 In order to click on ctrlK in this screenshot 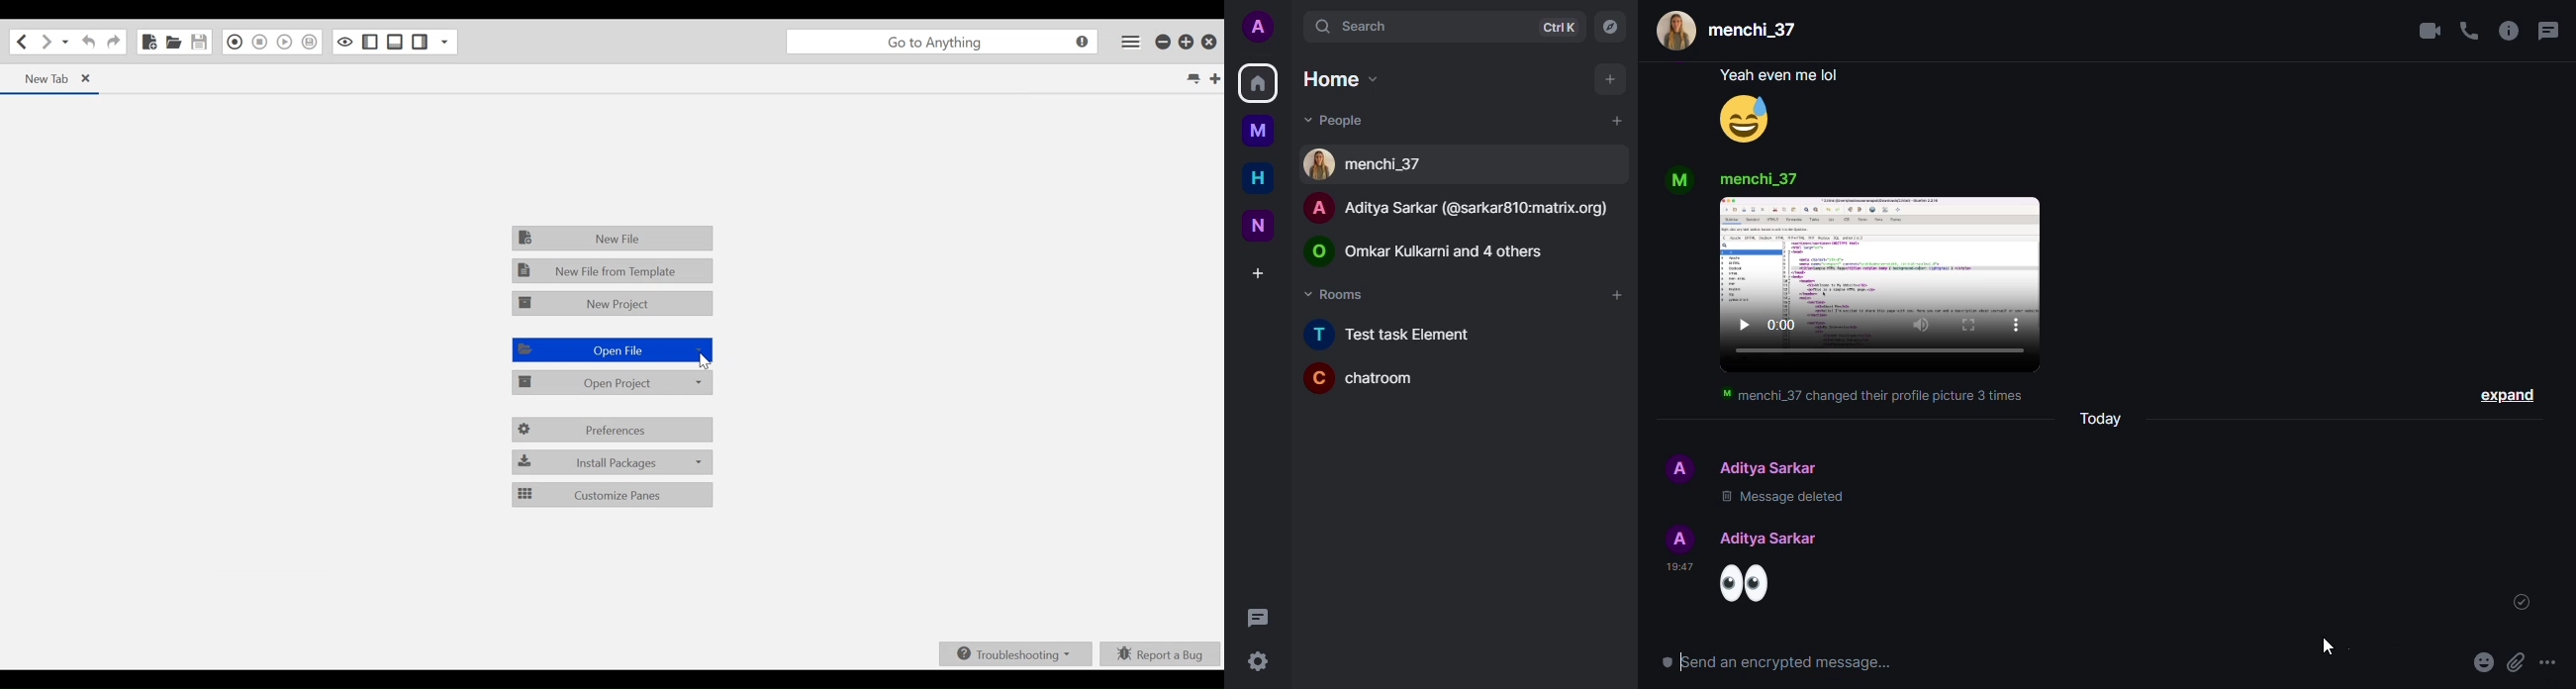, I will do `click(1555, 29)`.